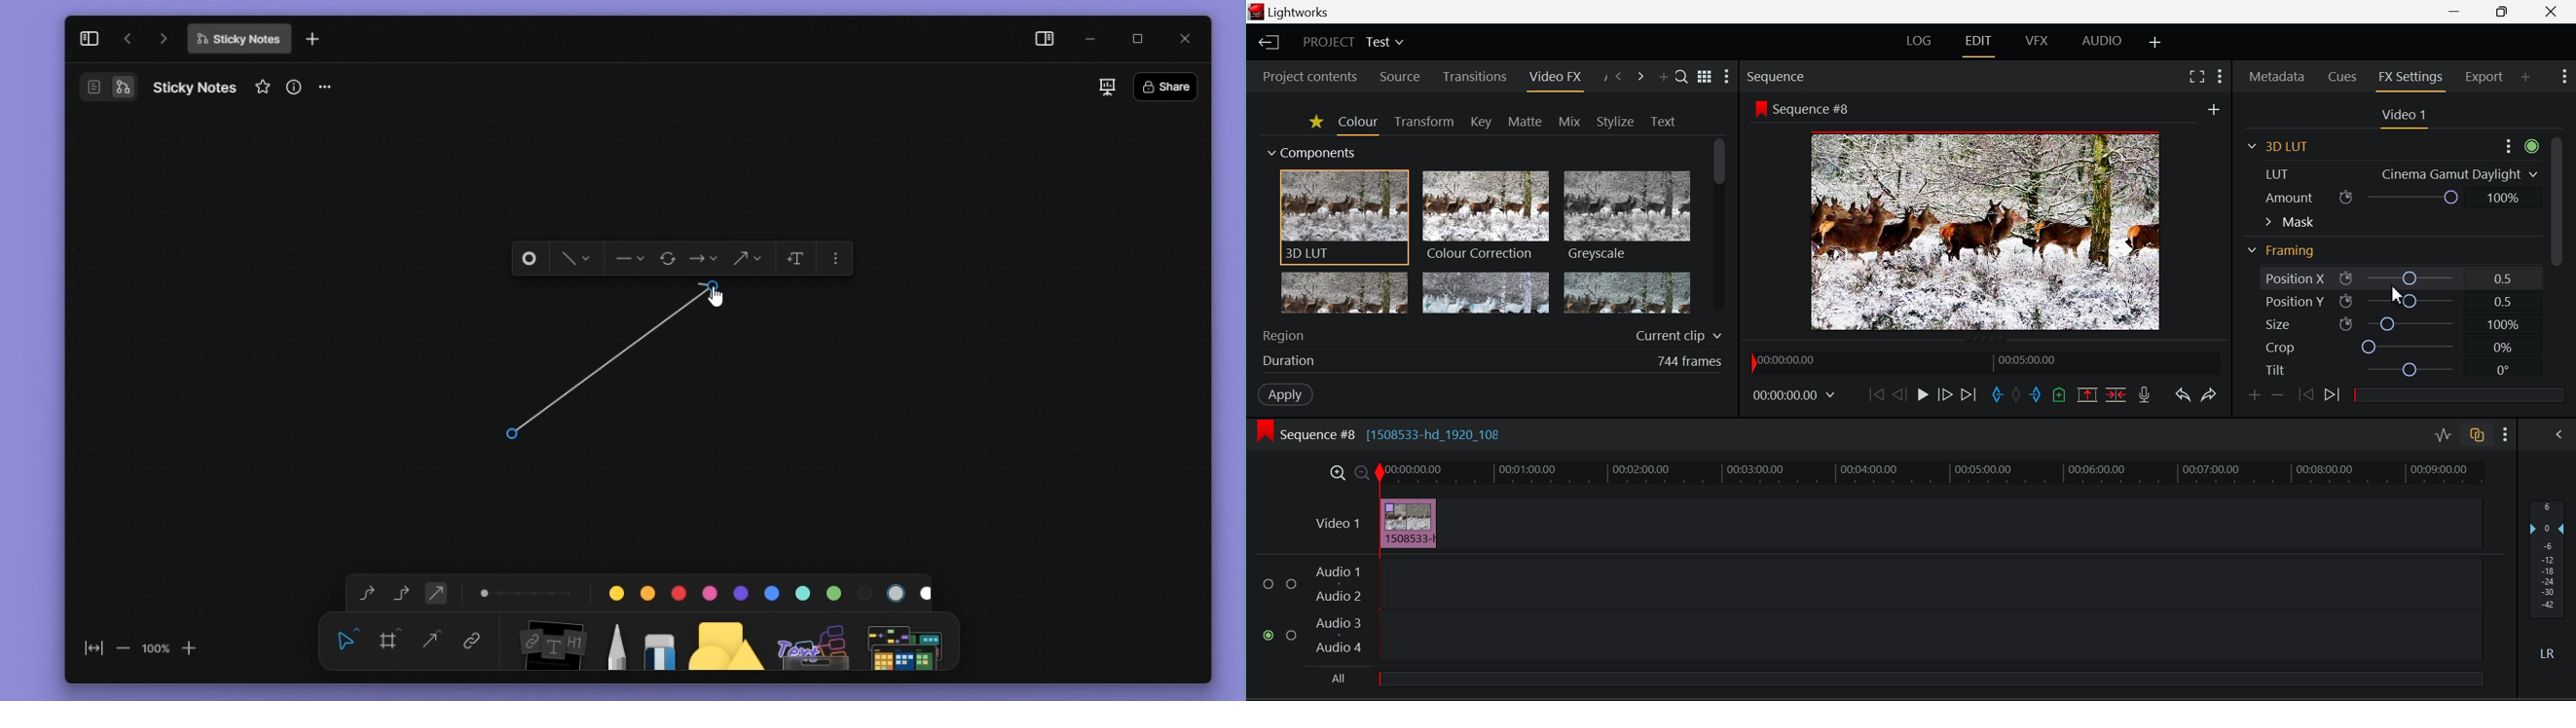 This screenshot has width=2576, height=728. What do you see at coordinates (793, 258) in the screenshot?
I see `add text` at bounding box center [793, 258].